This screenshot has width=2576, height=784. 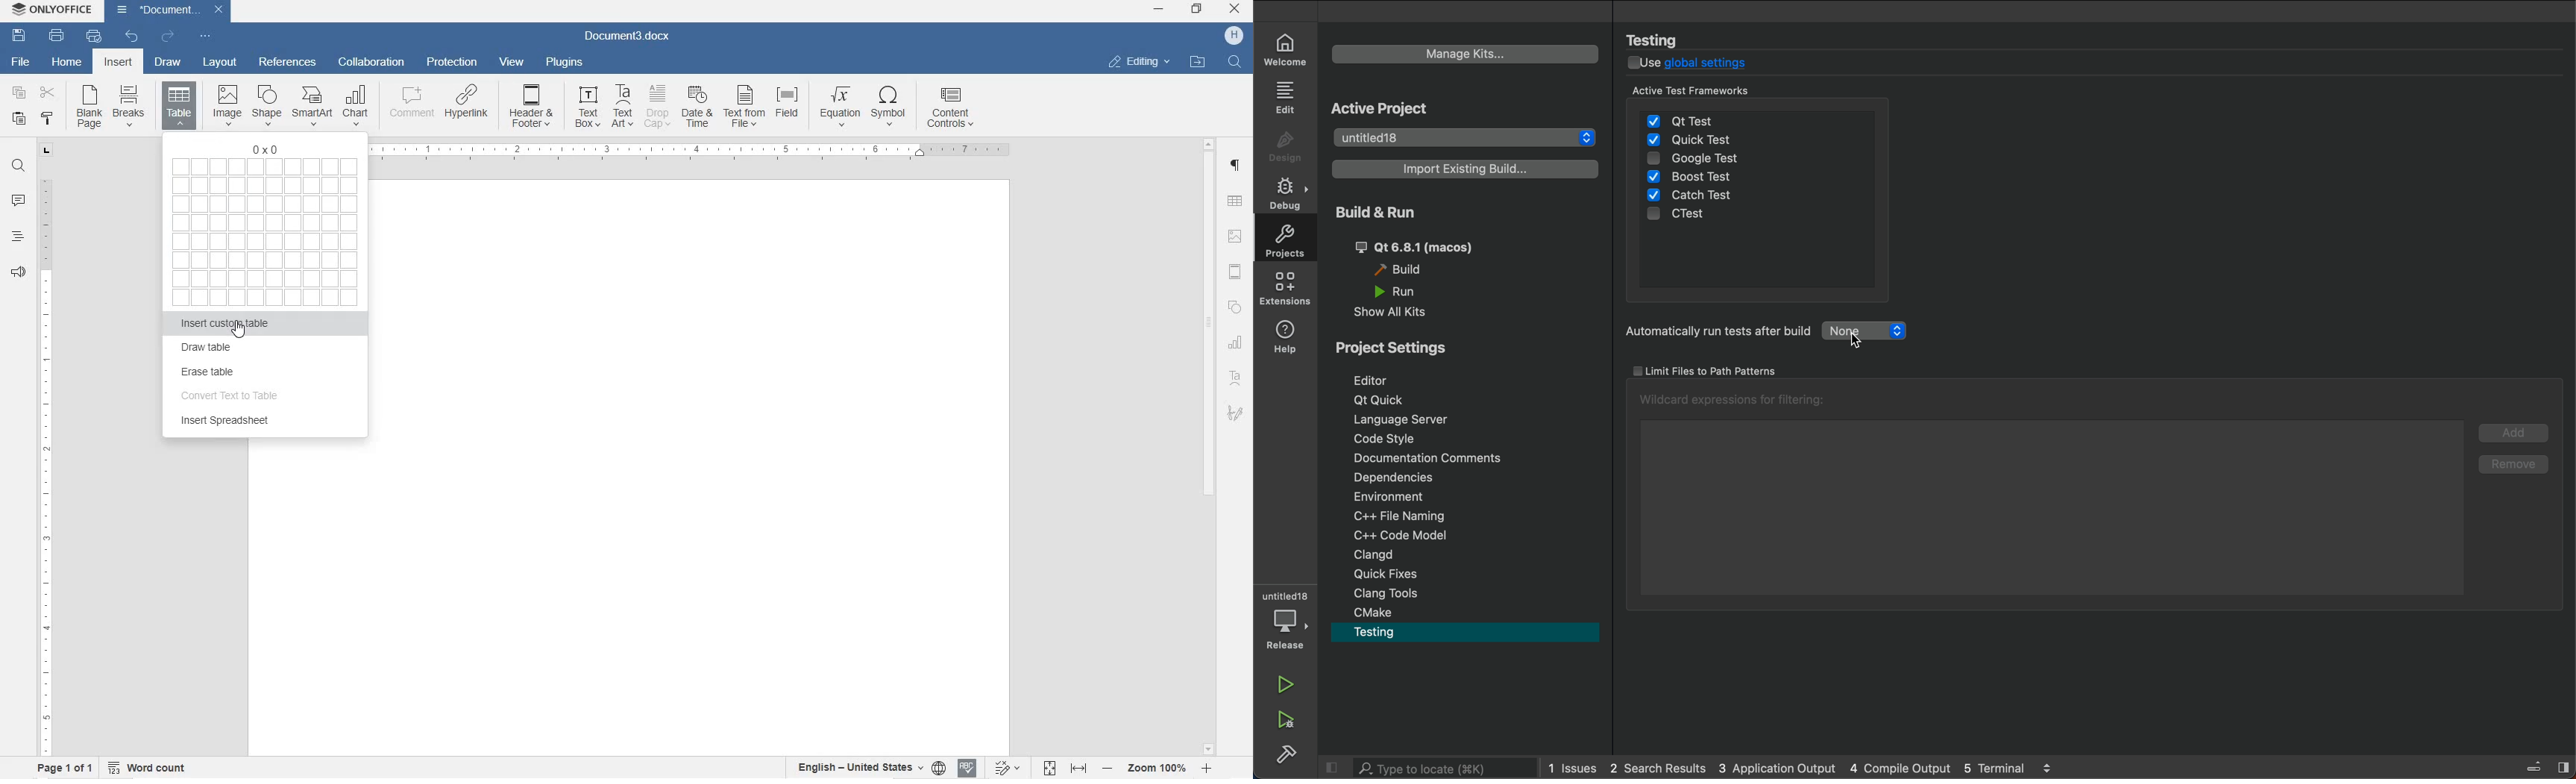 I want to click on editing, so click(x=1140, y=61).